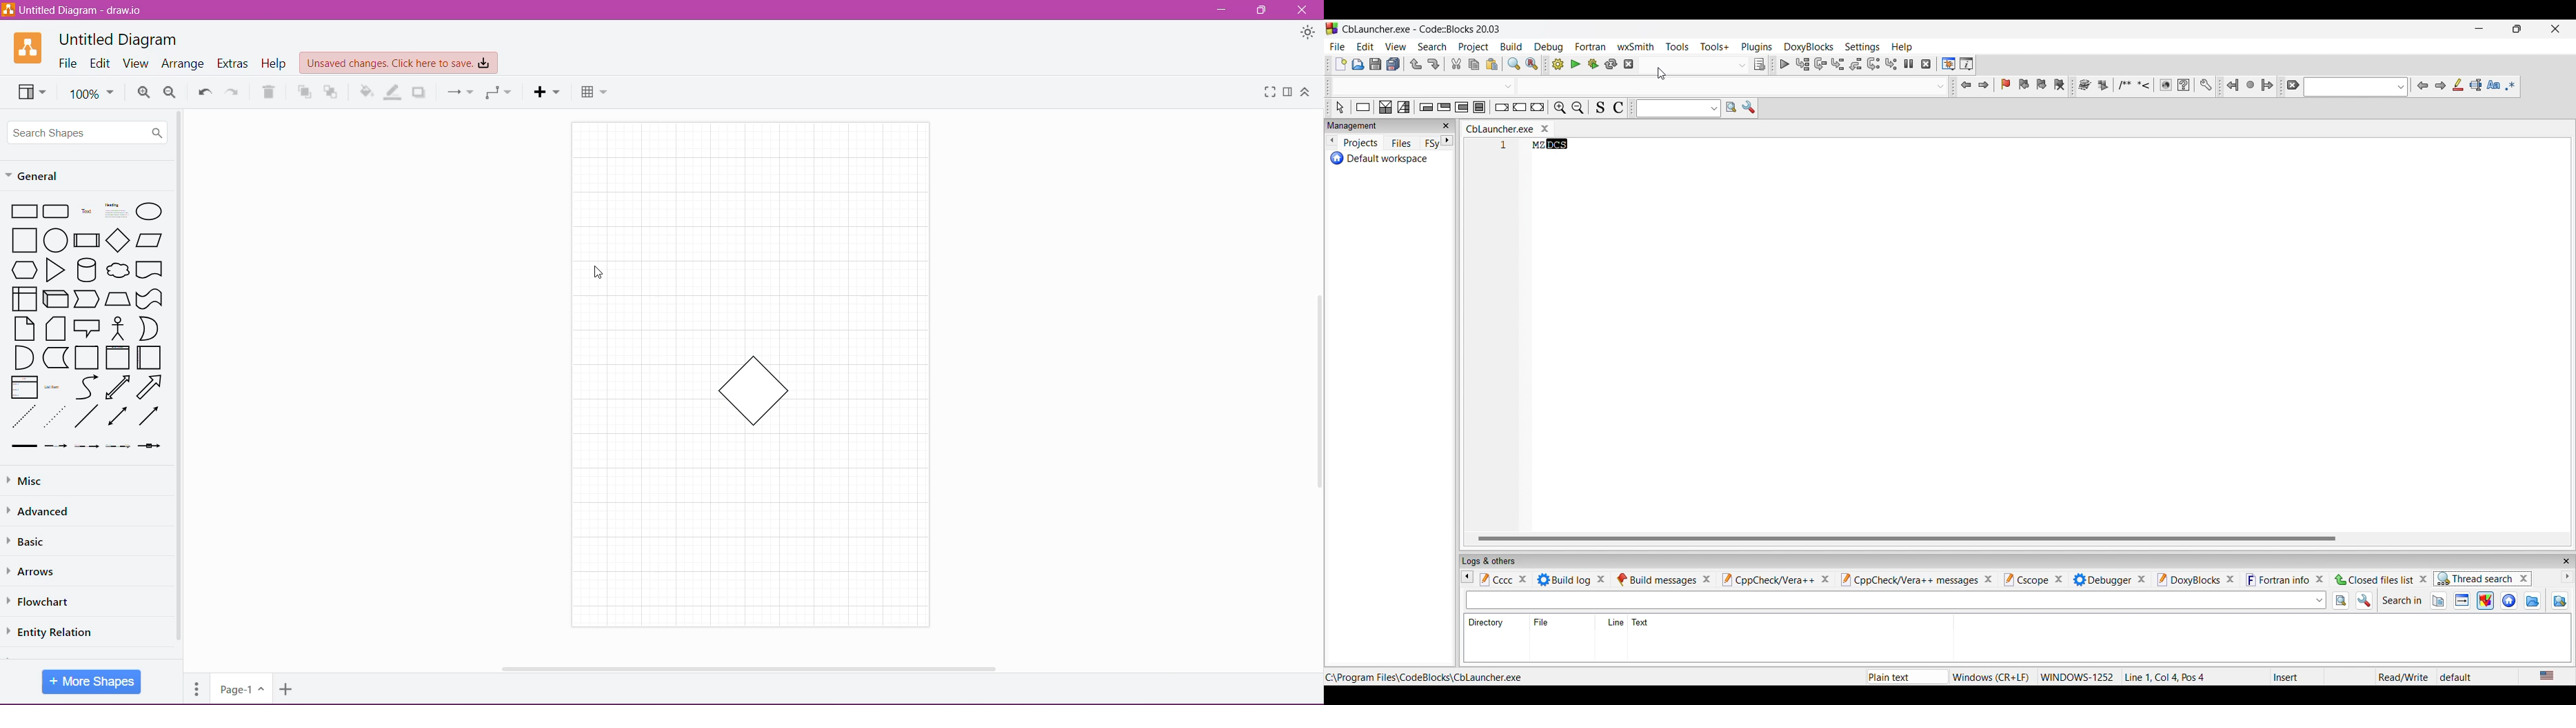  Describe the element at coordinates (1543, 621) in the screenshot. I see `File column` at that location.